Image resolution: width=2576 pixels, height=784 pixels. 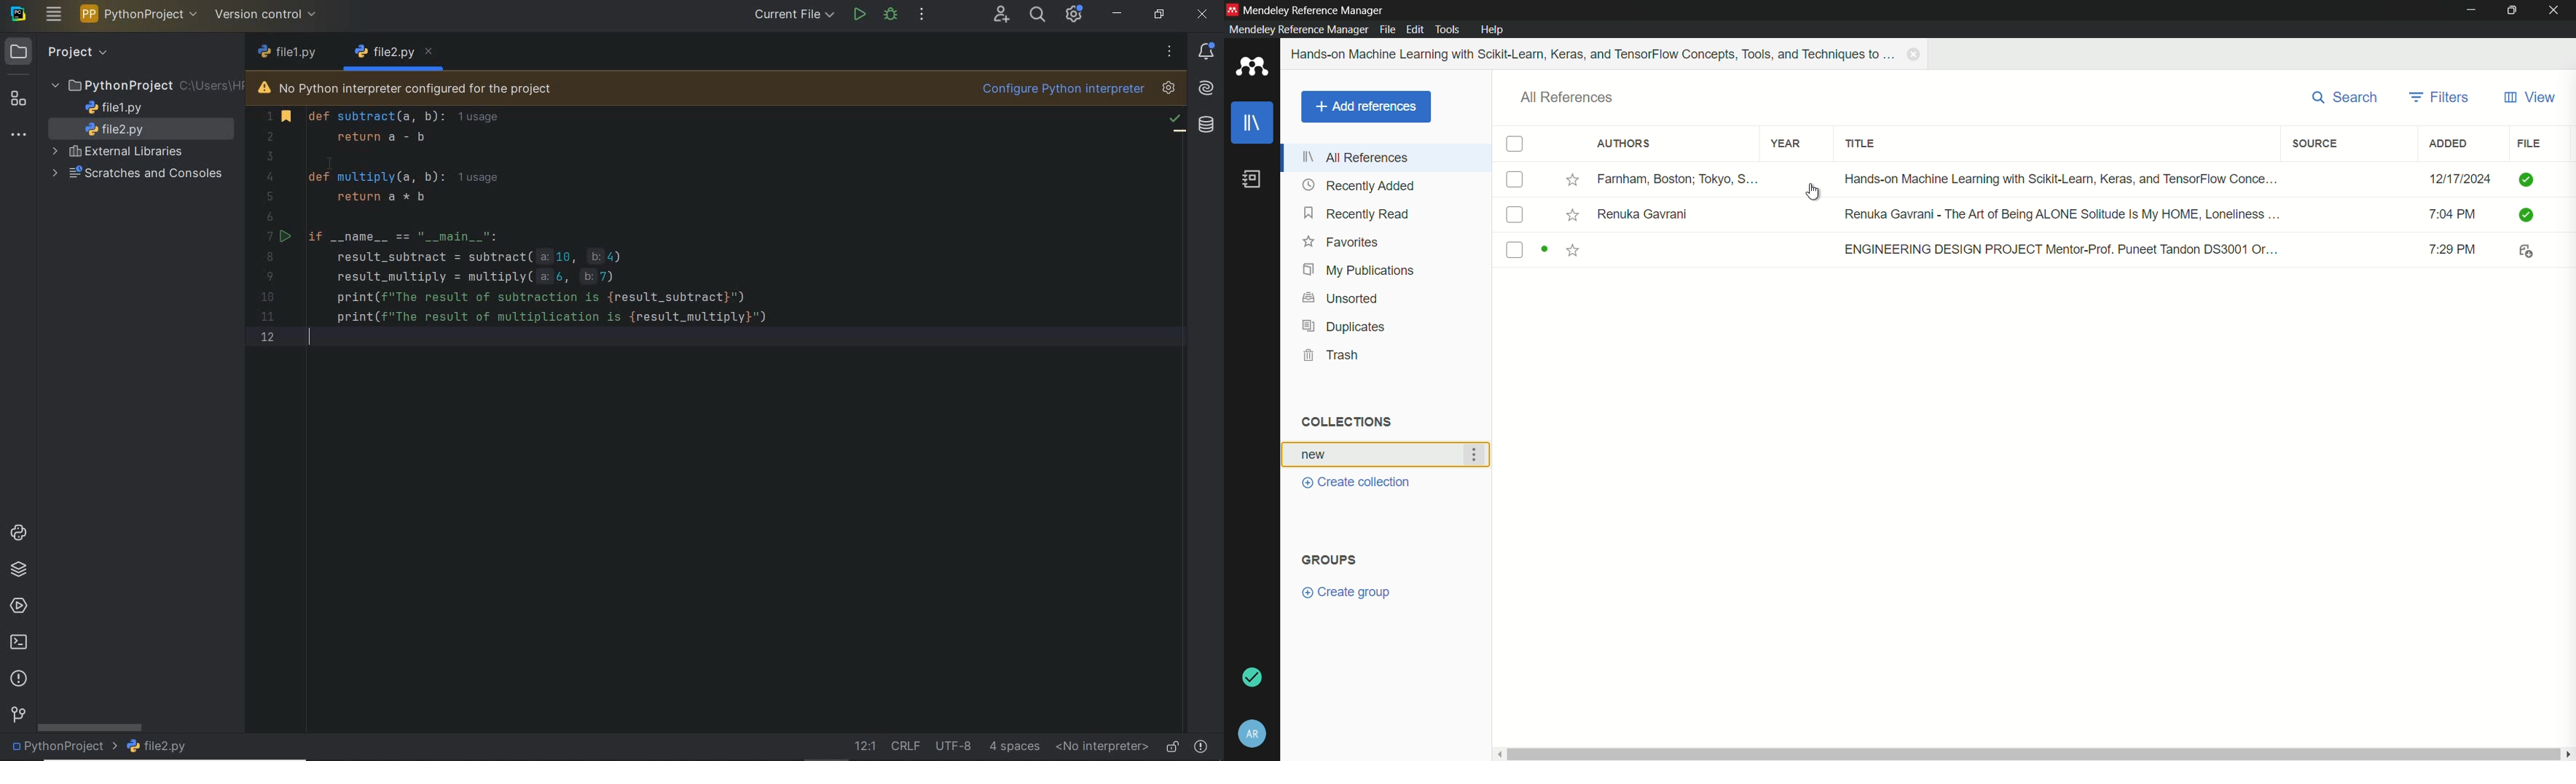 What do you see at coordinates (20, 571) in the screenshot?
I see `python packages` at bounding box center [20, 571].